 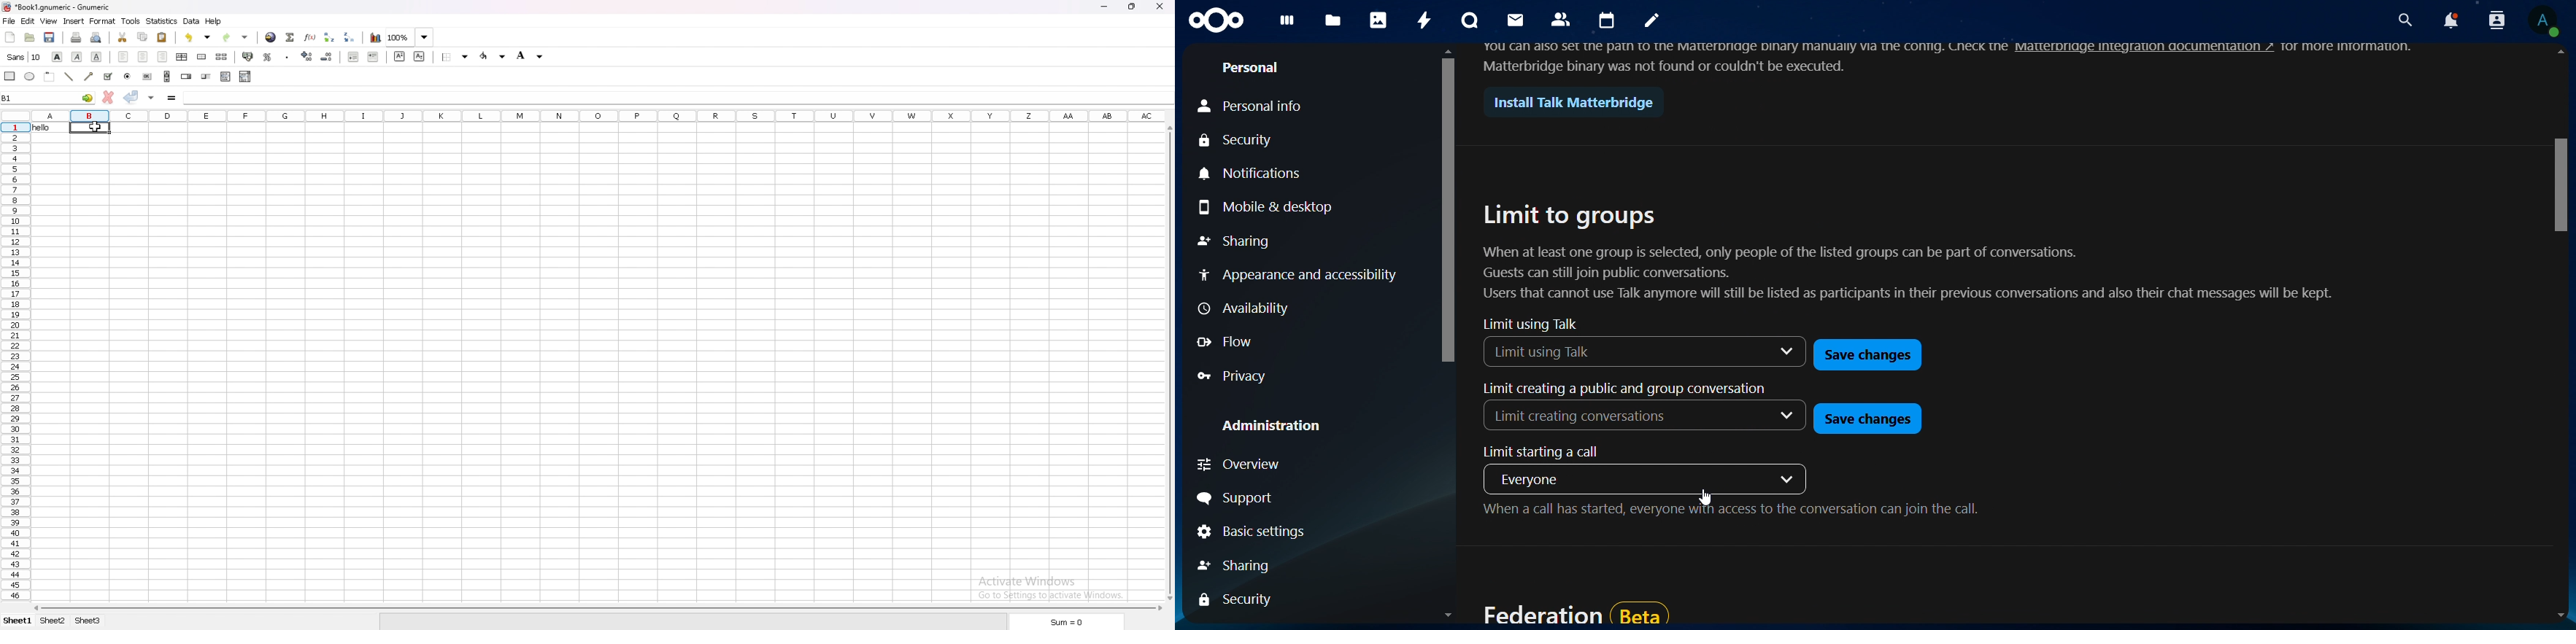 What do you see at coordinates (1516, 22) in the screenshot?
I see `mail` at bounding box center [1516, 22].